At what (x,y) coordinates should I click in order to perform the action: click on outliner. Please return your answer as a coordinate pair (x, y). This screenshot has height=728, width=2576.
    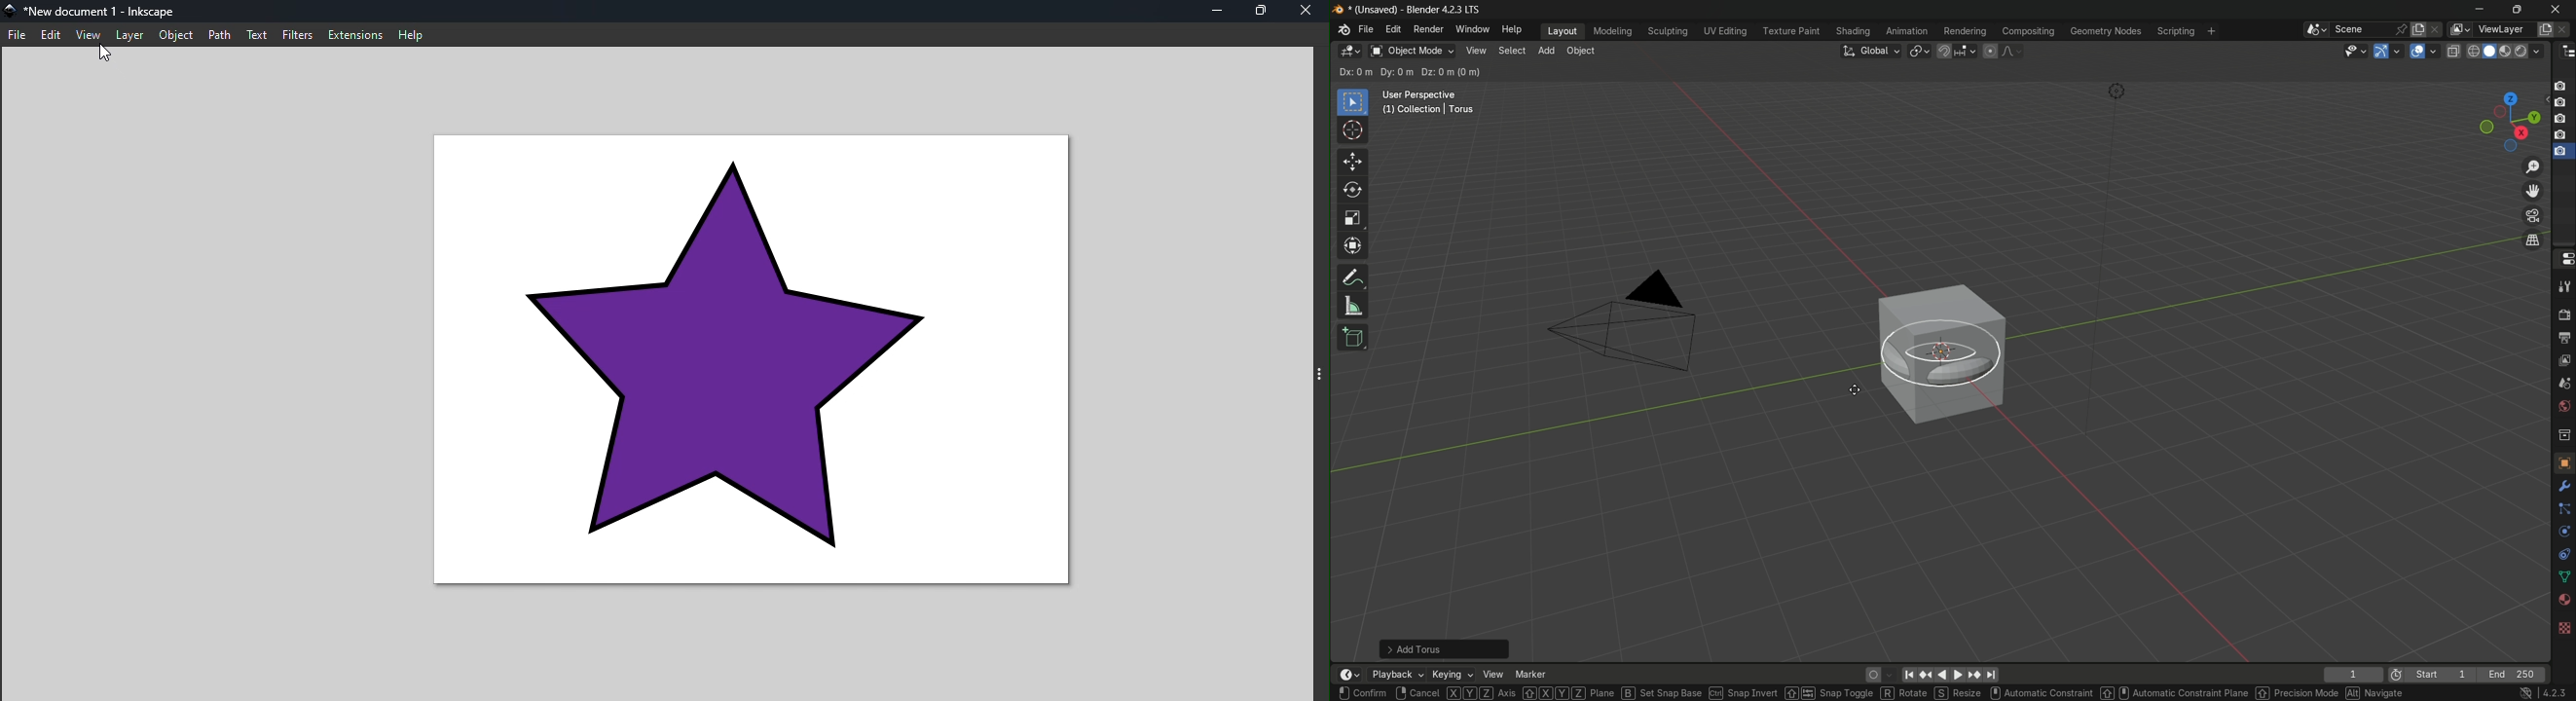
    Looking at the image, I should click on (2568, 52).